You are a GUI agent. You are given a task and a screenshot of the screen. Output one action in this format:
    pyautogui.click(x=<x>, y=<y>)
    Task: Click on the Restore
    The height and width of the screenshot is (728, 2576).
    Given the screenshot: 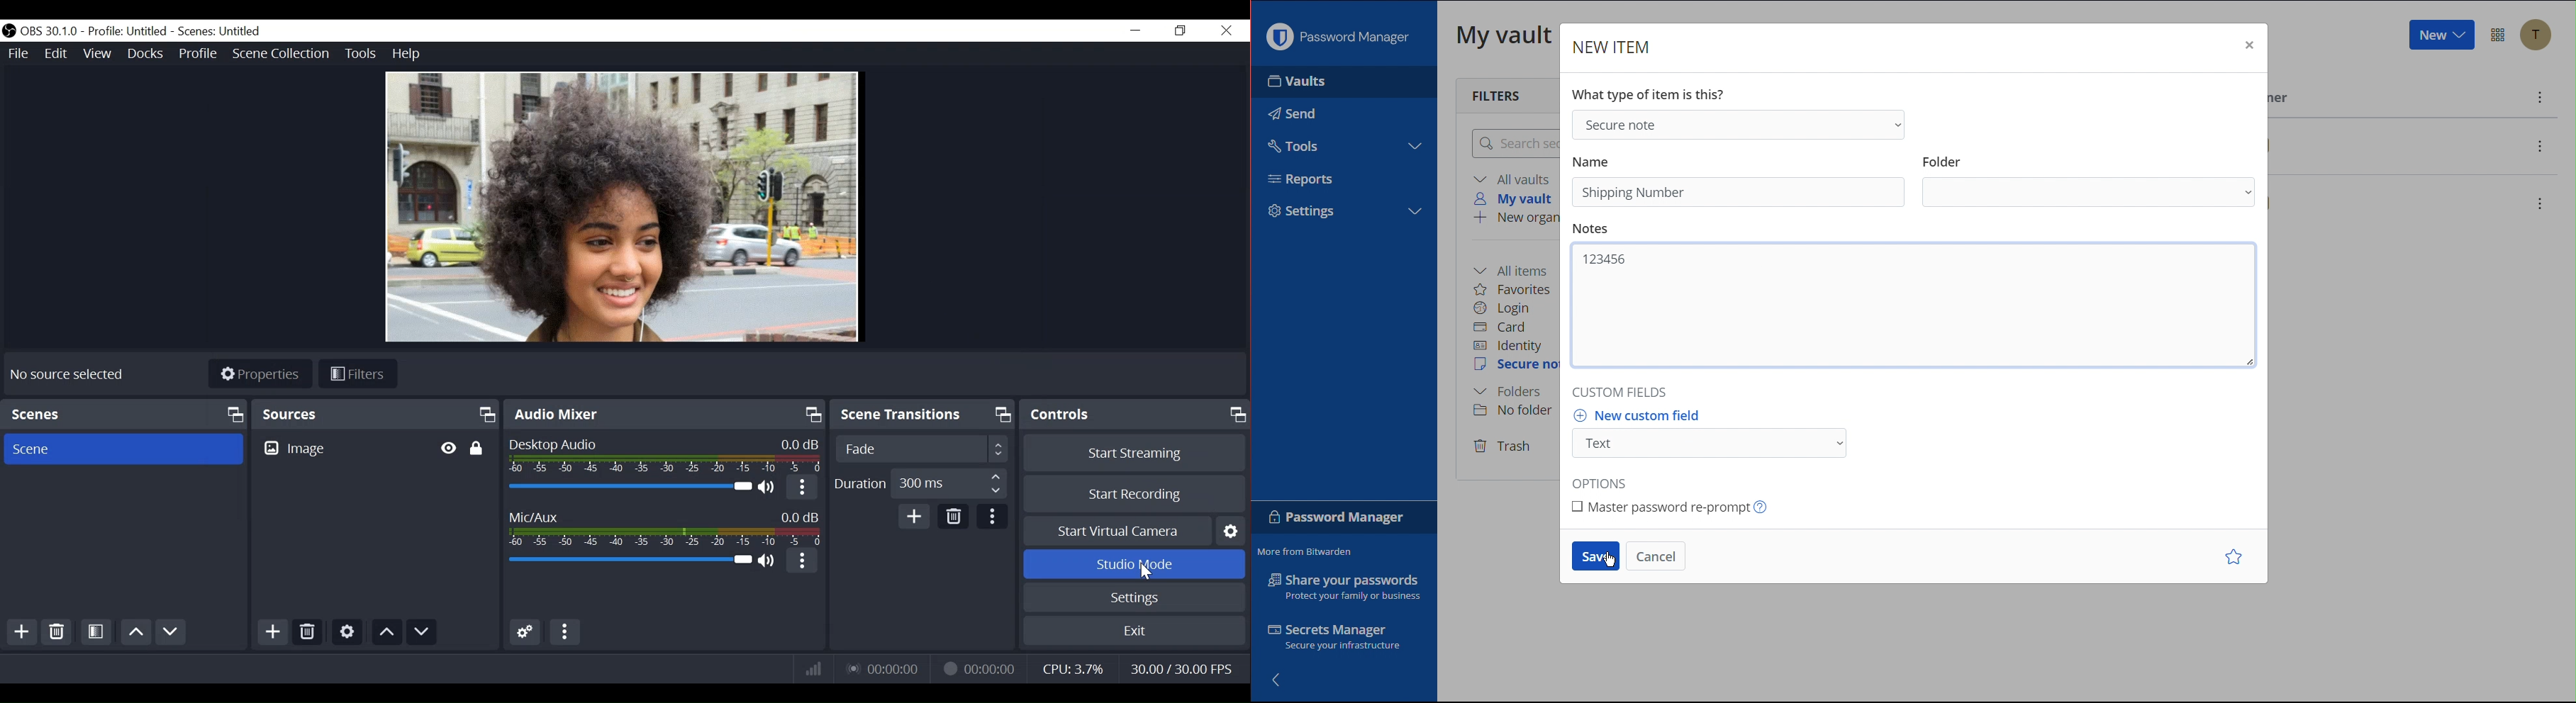 What is the action you would take?
    pyautogui.click(x=1181, y=31)
    